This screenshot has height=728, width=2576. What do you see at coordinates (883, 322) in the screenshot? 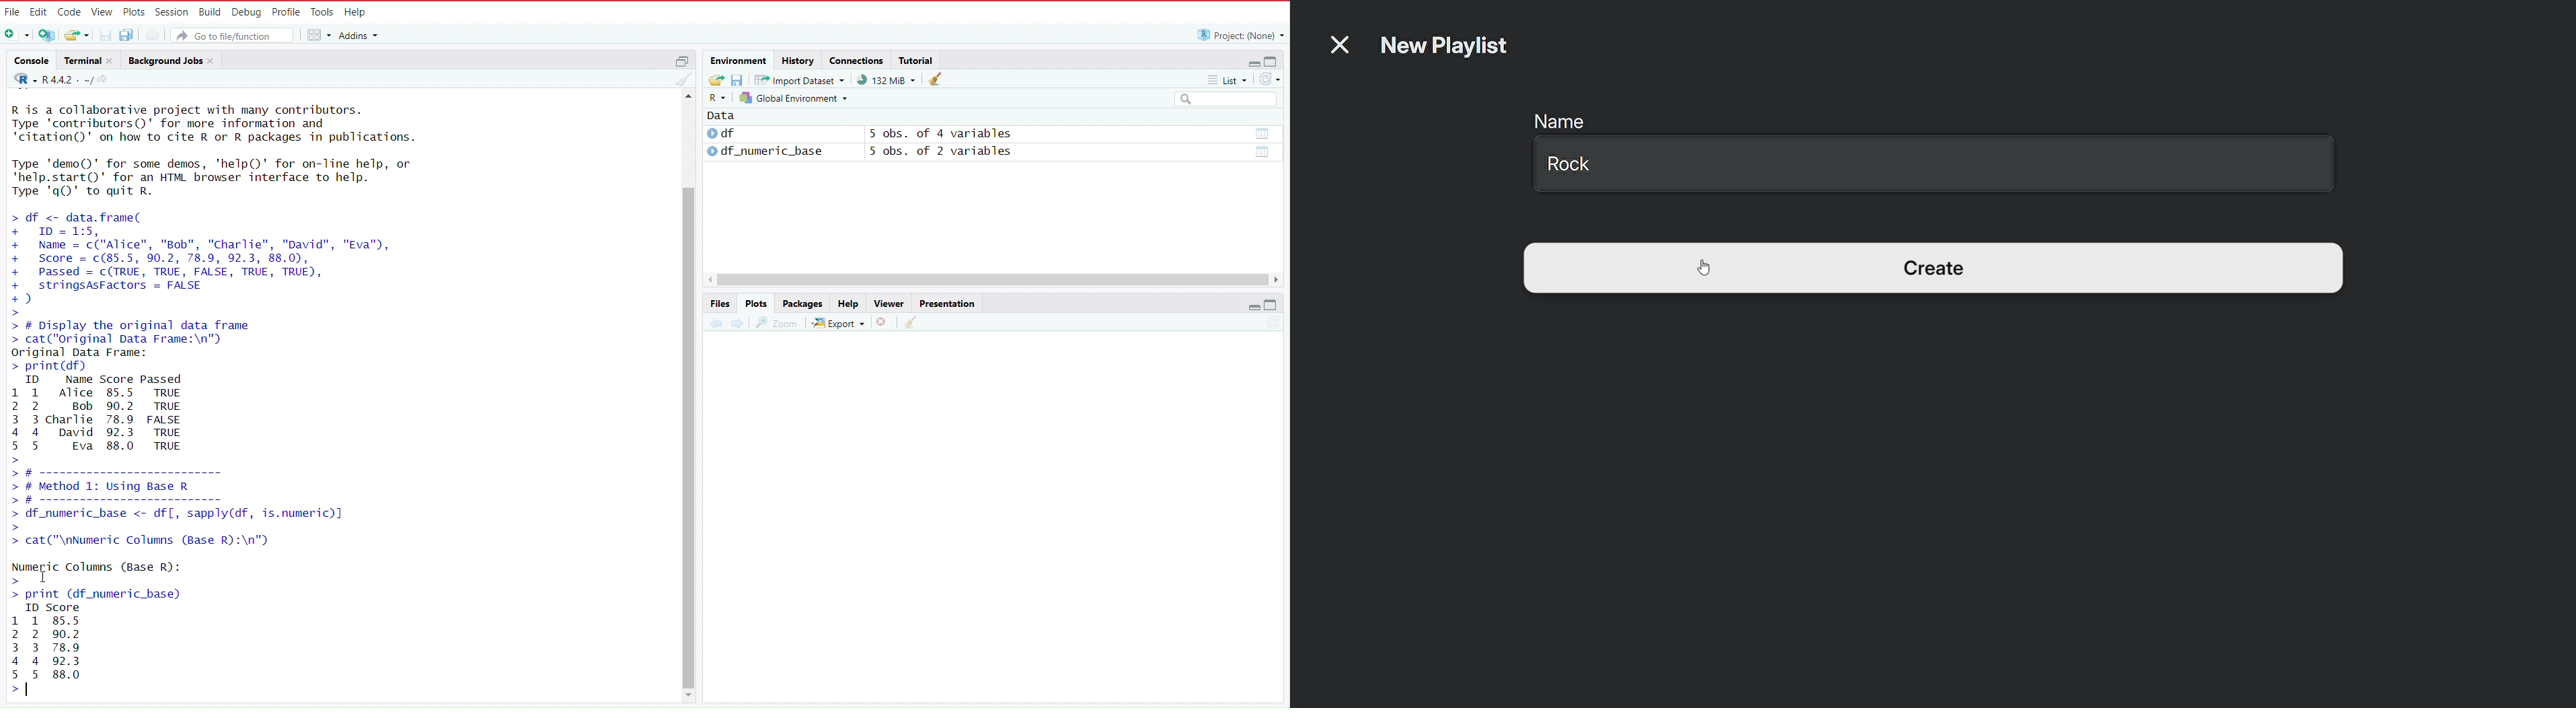
I see `remove the current plot` at bounding box center [883, 322].